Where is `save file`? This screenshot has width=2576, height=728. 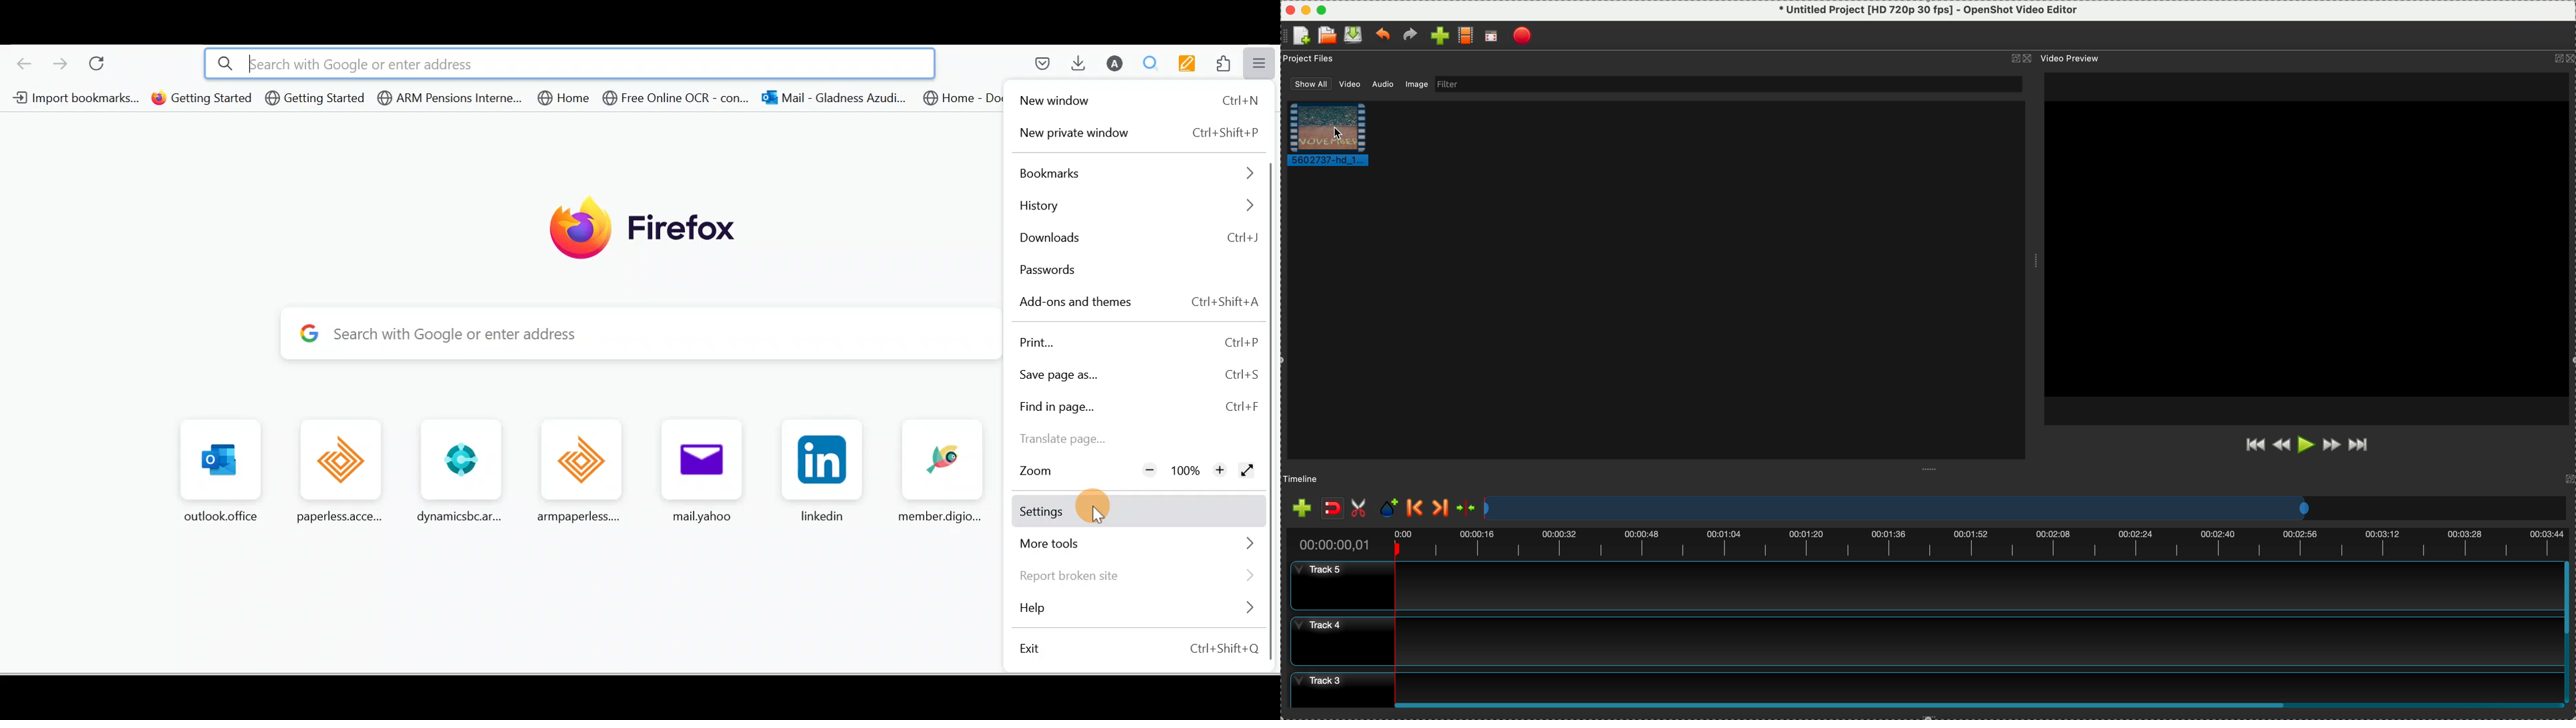
save file is located at coordinates (1354, 34).